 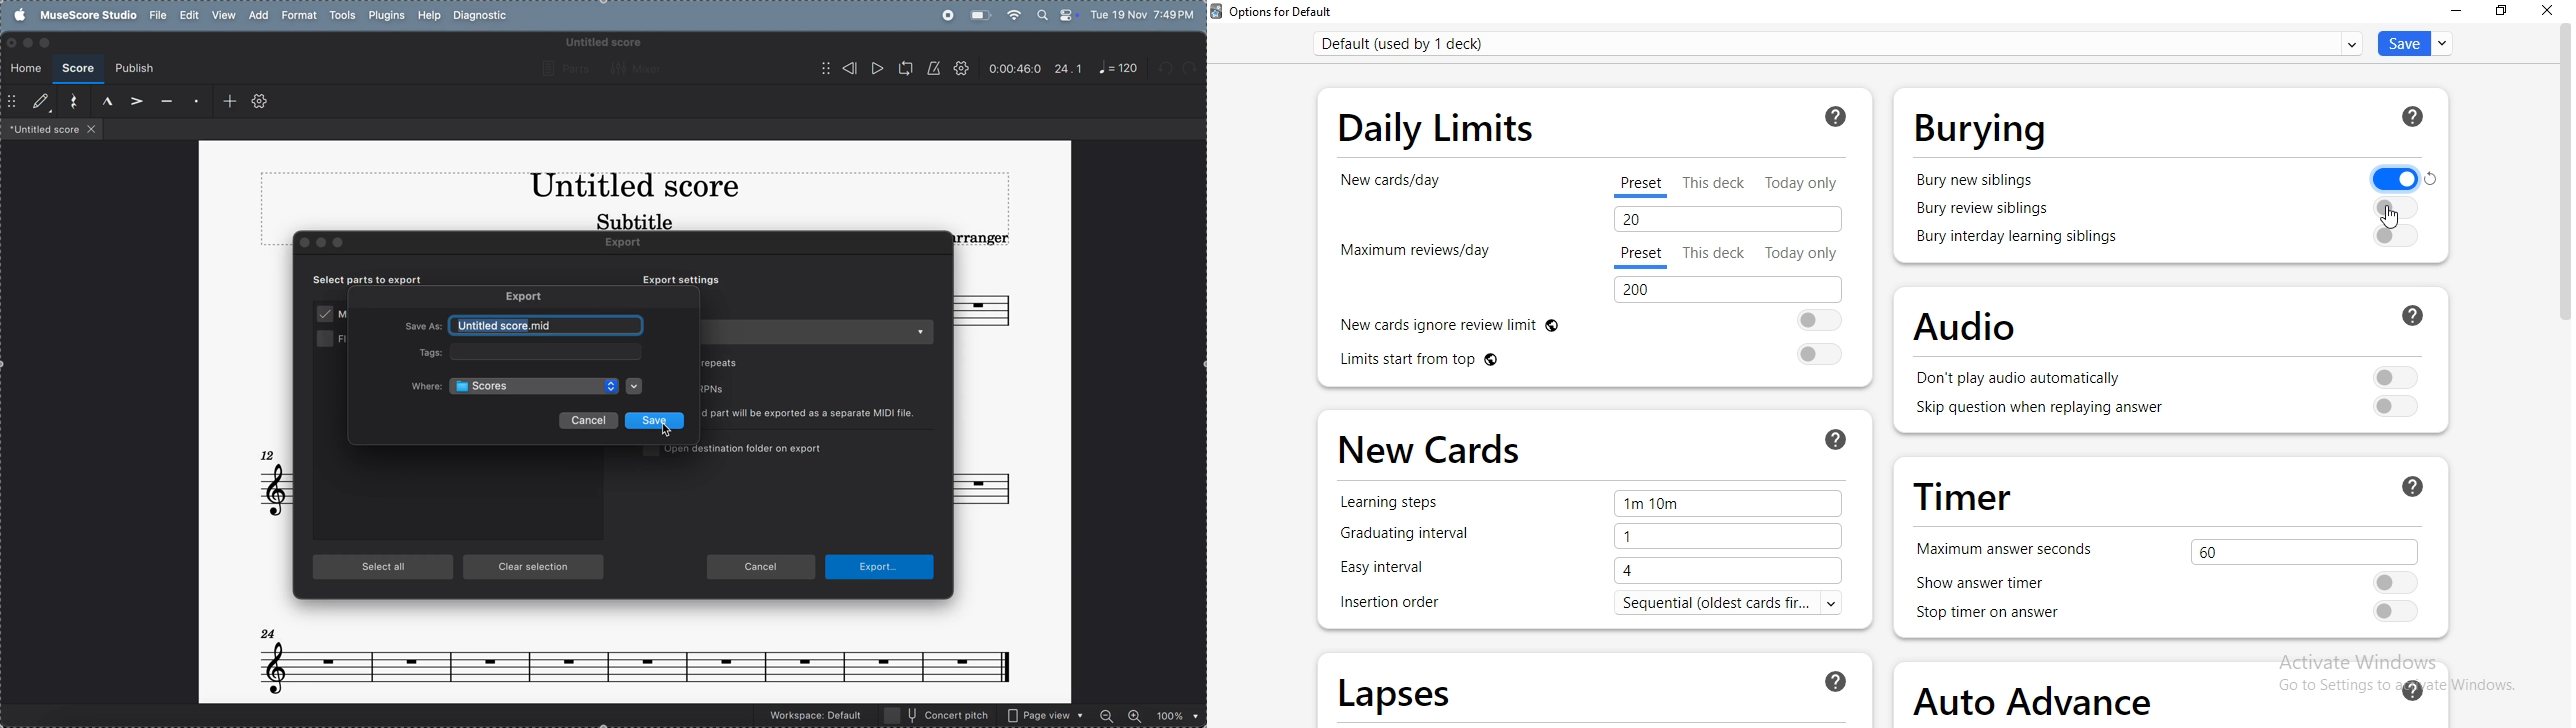 What do you see at coordinates (1196, 69) in the screenshot?
I see `redo` at bounding box center [1196, 69].